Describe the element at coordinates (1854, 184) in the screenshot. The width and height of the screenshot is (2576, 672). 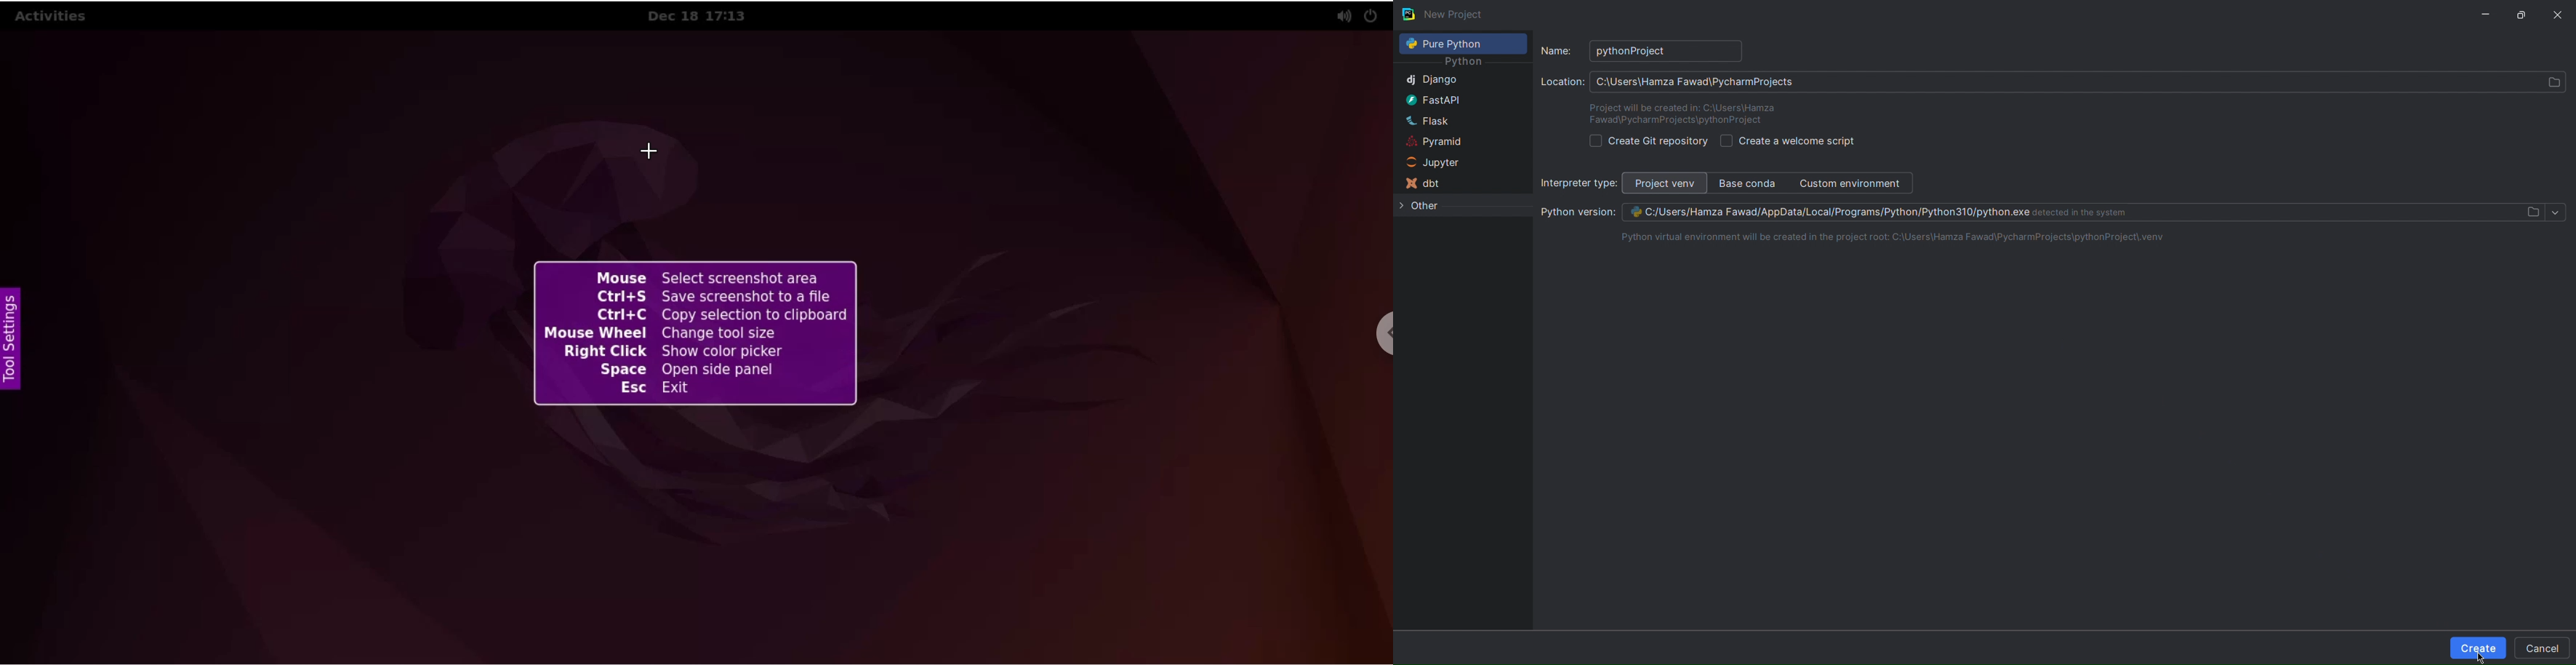
I see `Custom environment` at that location.